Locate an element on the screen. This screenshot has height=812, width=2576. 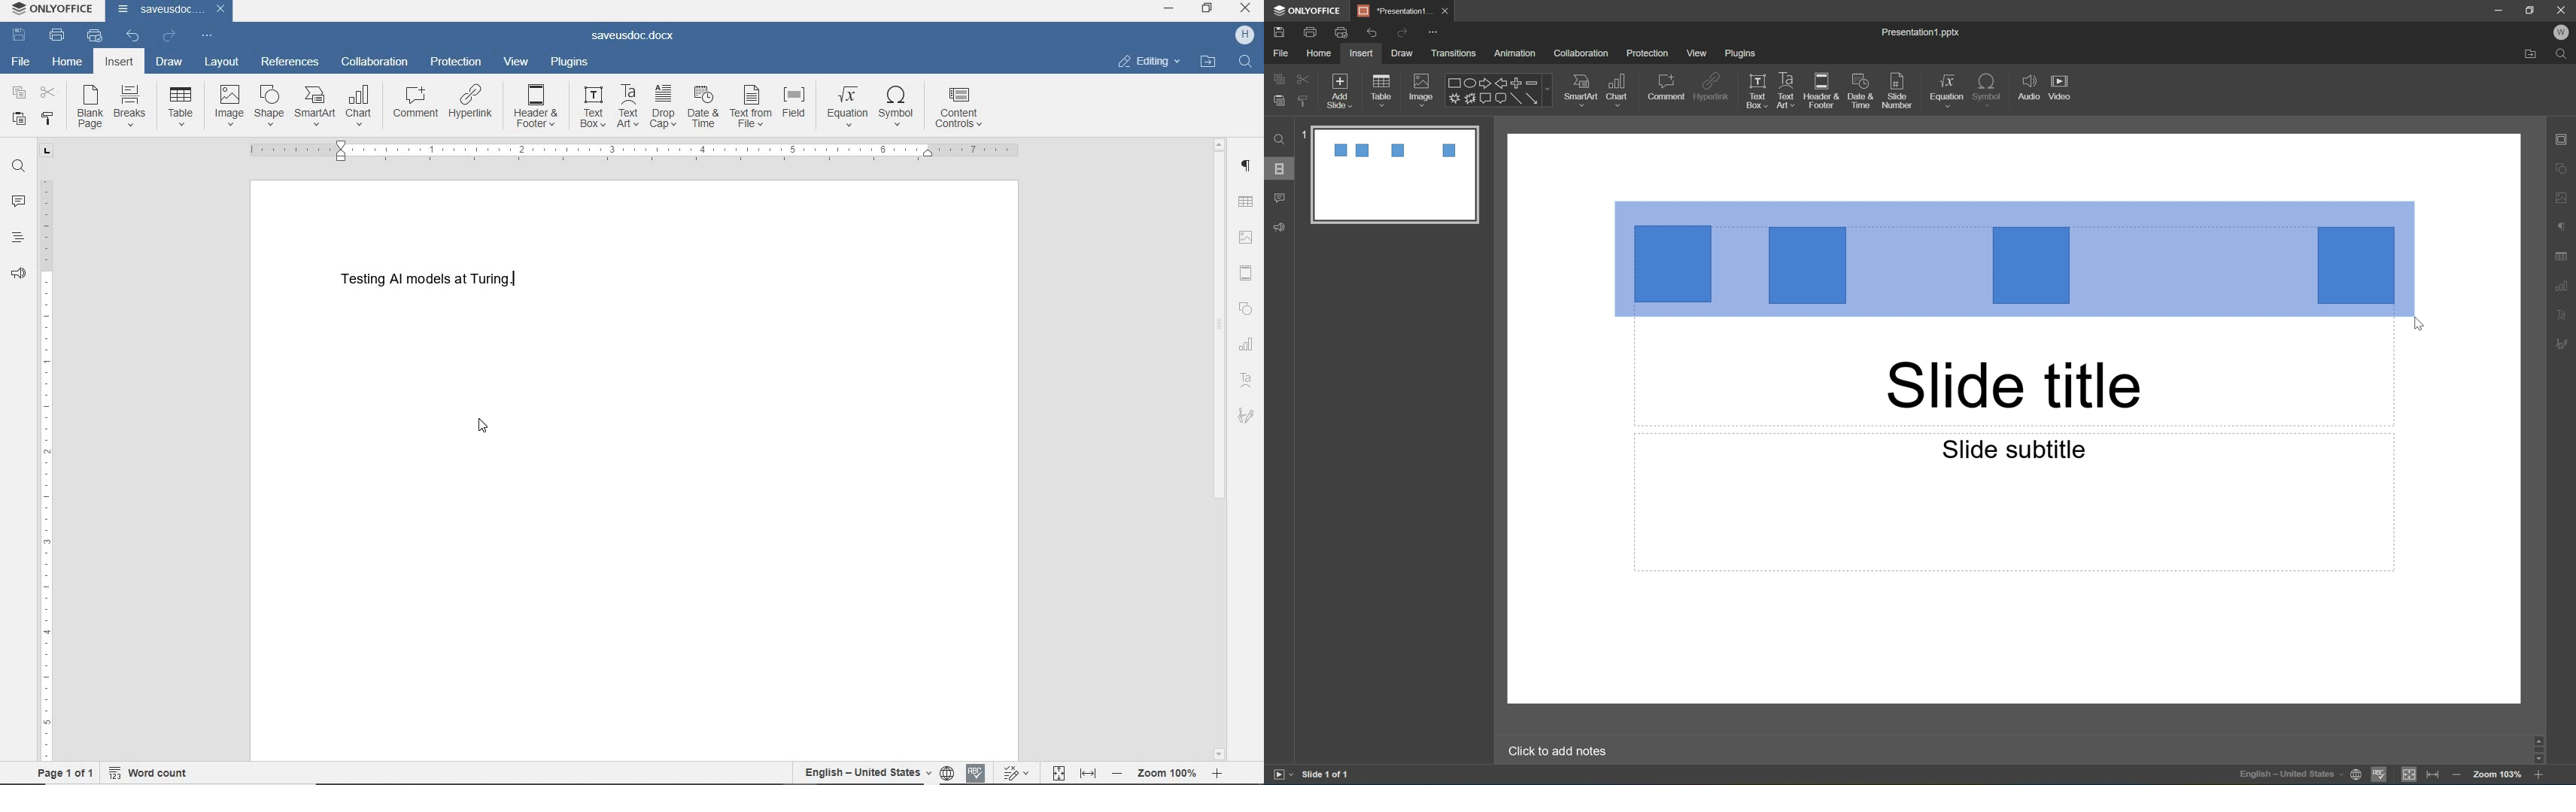
print is located at coordinates (1309, 31).